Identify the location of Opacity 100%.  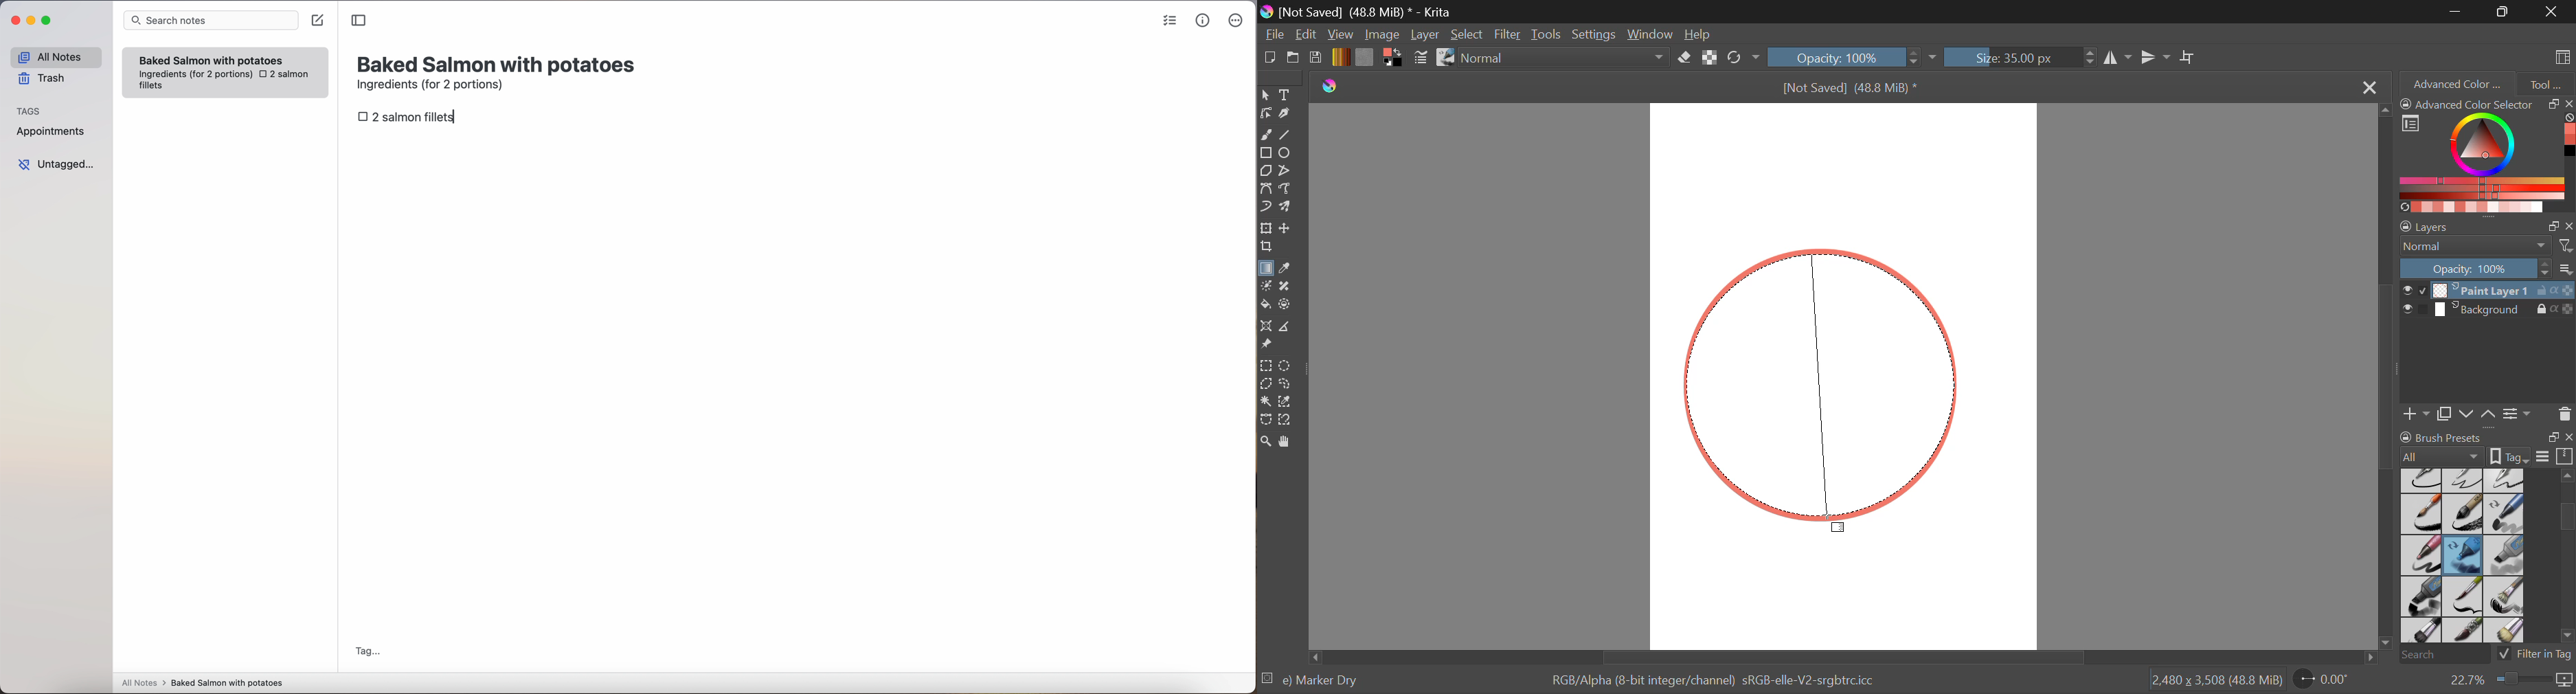
(1843, 57).